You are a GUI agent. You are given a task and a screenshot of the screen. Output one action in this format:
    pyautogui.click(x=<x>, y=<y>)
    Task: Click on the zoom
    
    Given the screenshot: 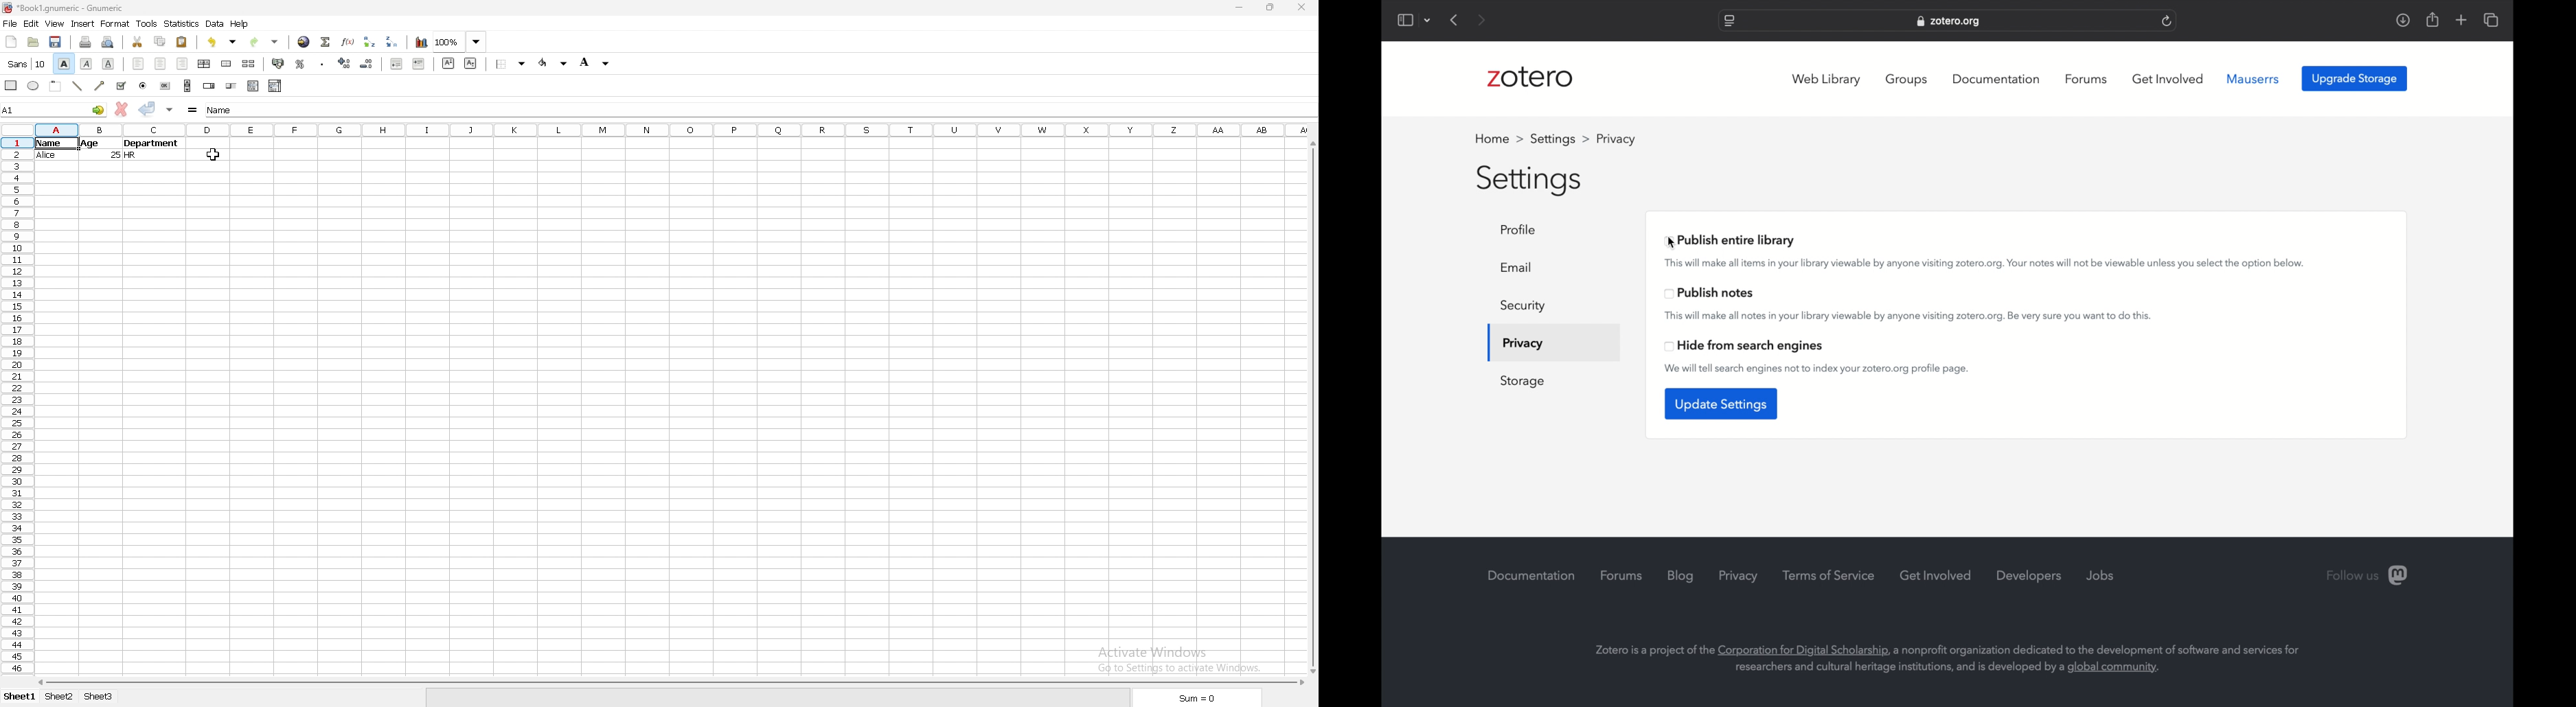 What is the action you would take?
    pyautogui.click(x=460, y=42)
    